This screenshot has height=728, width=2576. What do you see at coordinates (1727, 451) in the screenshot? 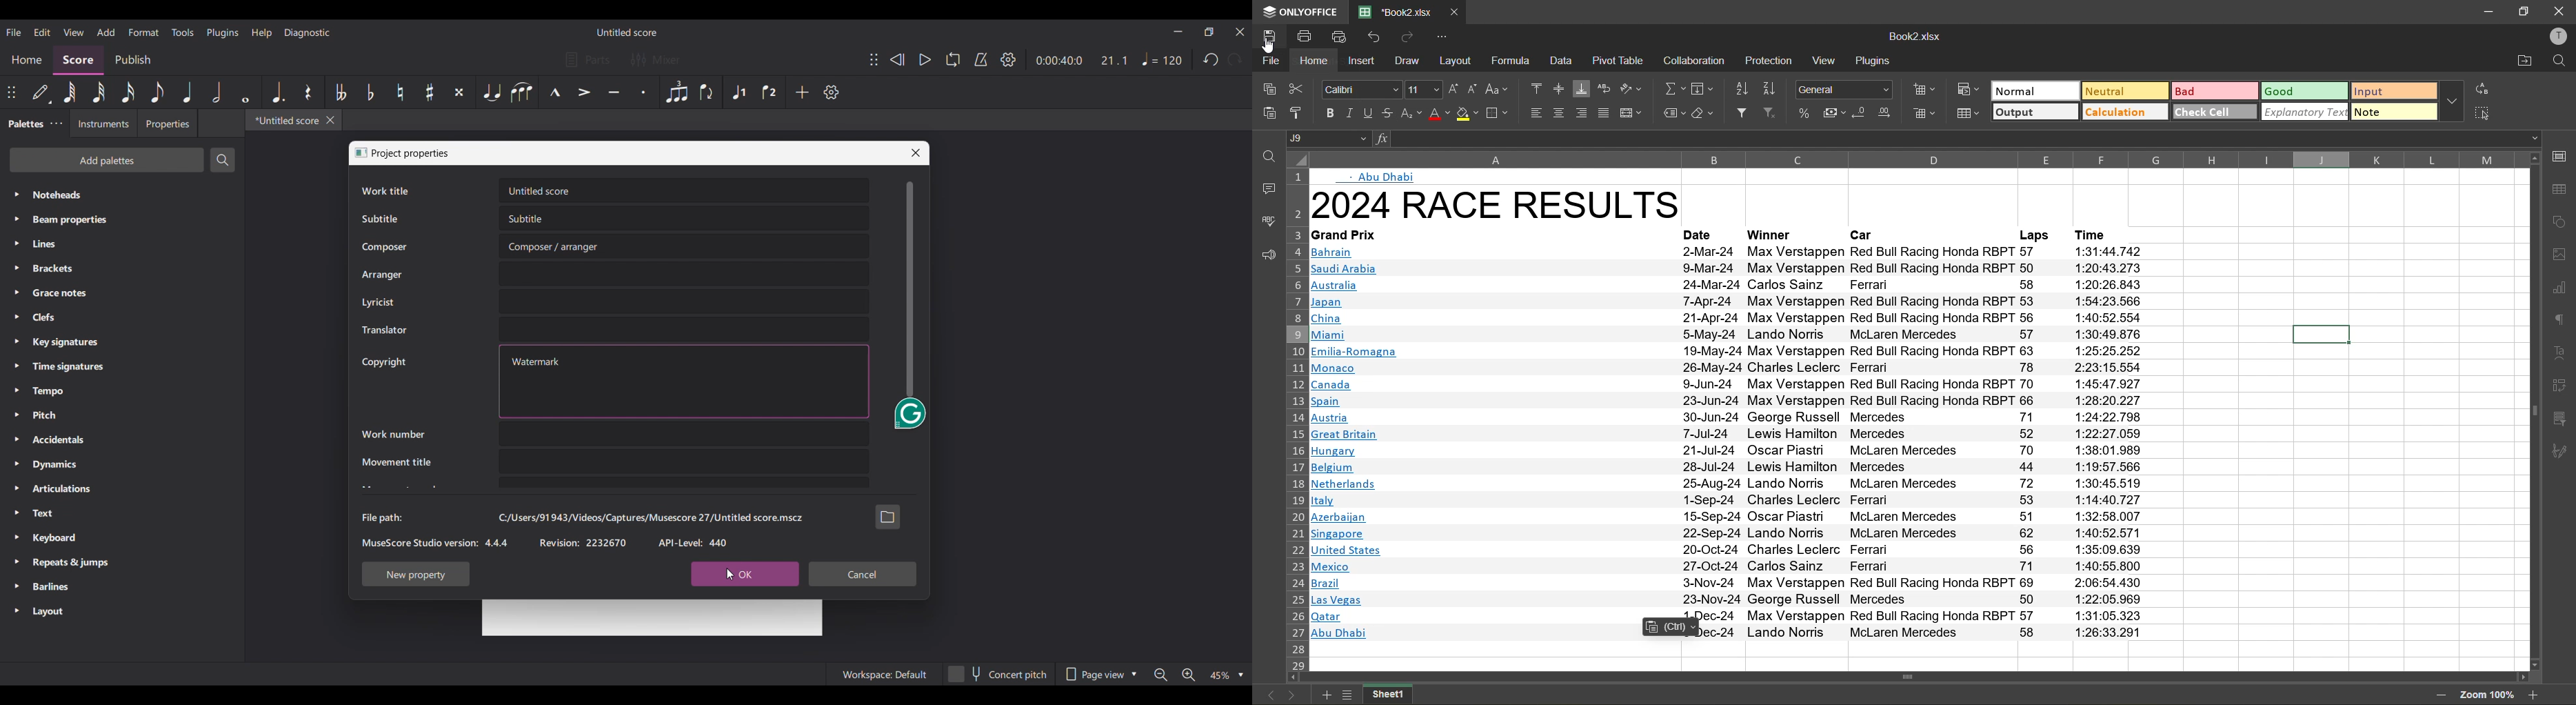
I see `text info` at bounding box center [1727, 451].